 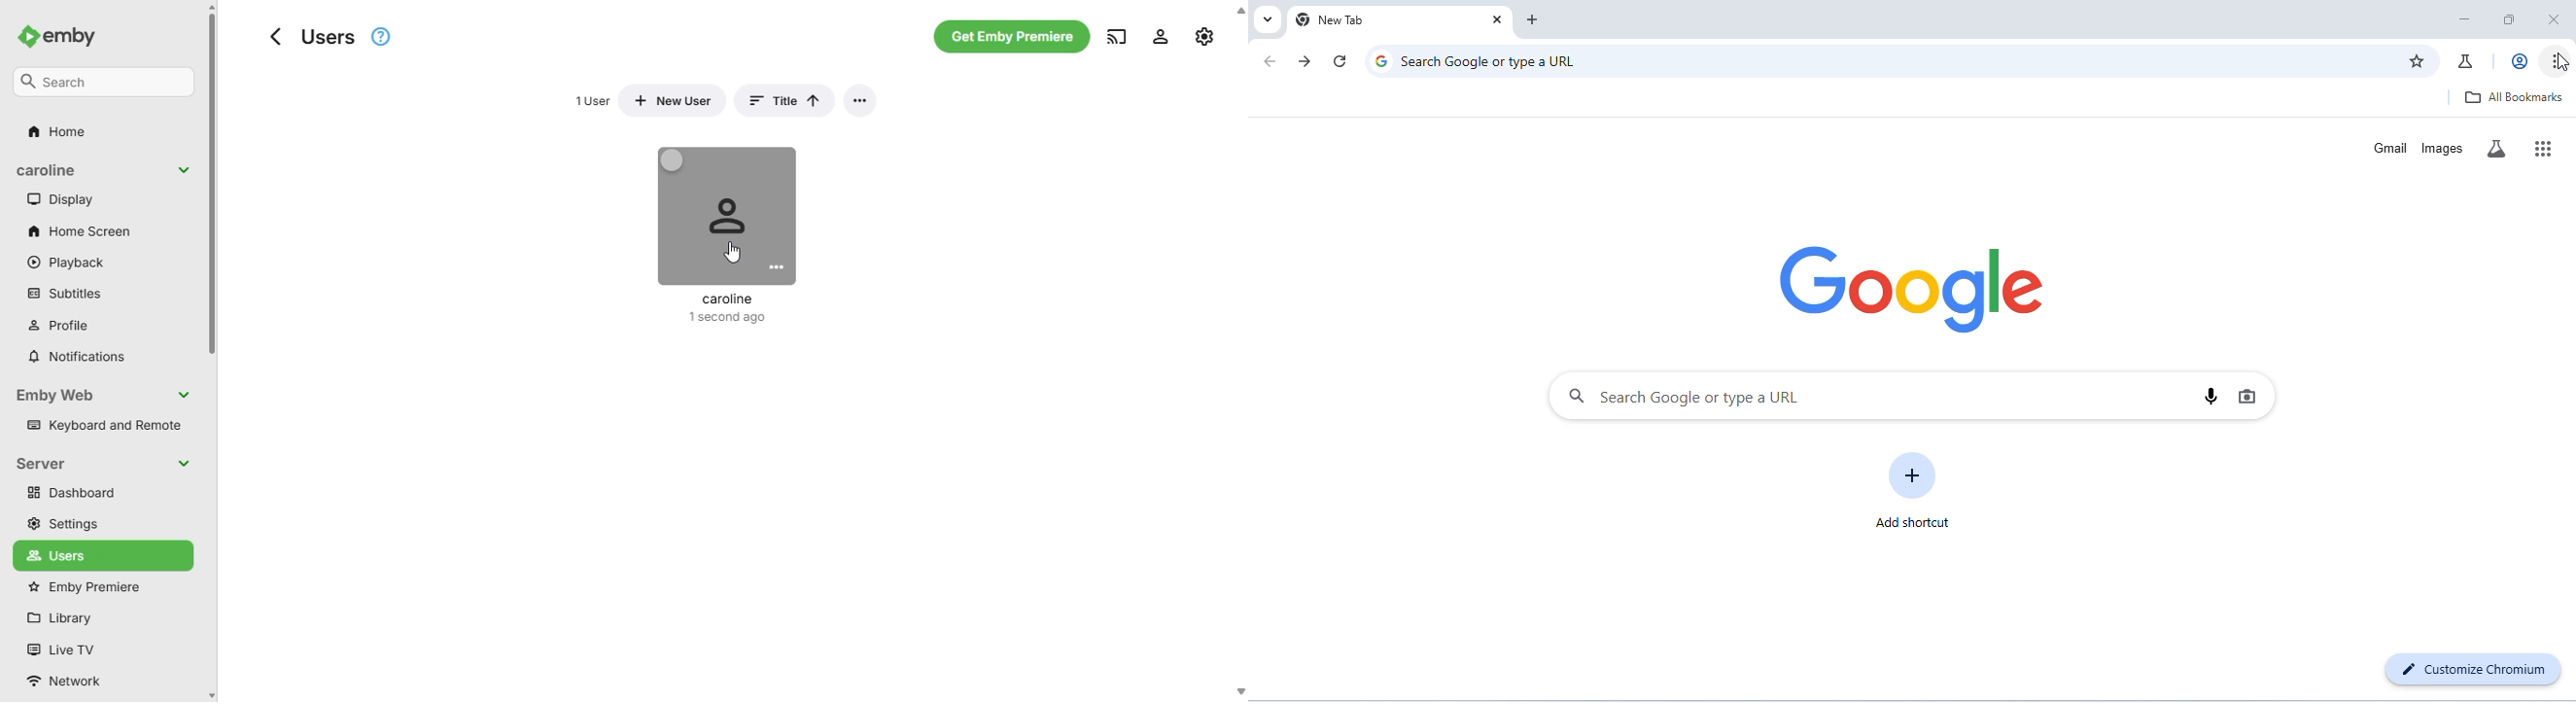 What do you see at coordinates (1533, 19) in the screenshot?
I see `add new tab` at bounding box center [1533, 19].